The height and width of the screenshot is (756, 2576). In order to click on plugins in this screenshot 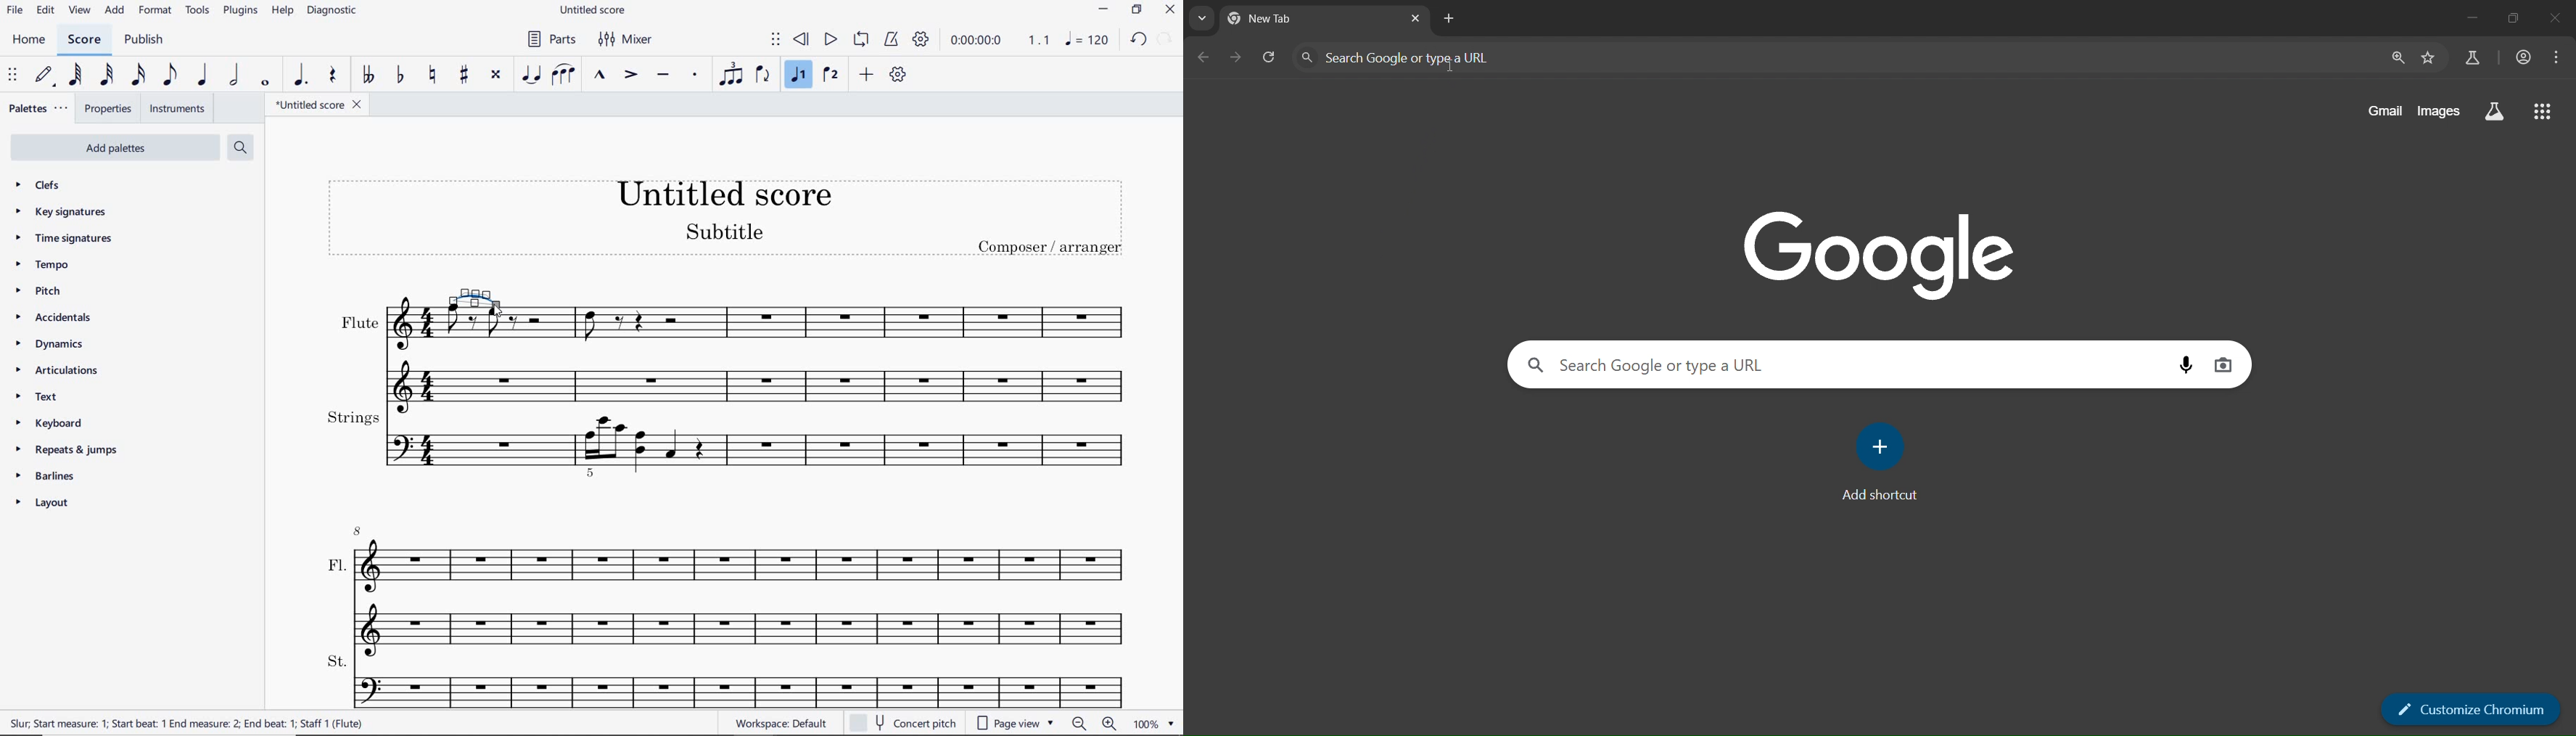, I will do `click(239, 11)`.